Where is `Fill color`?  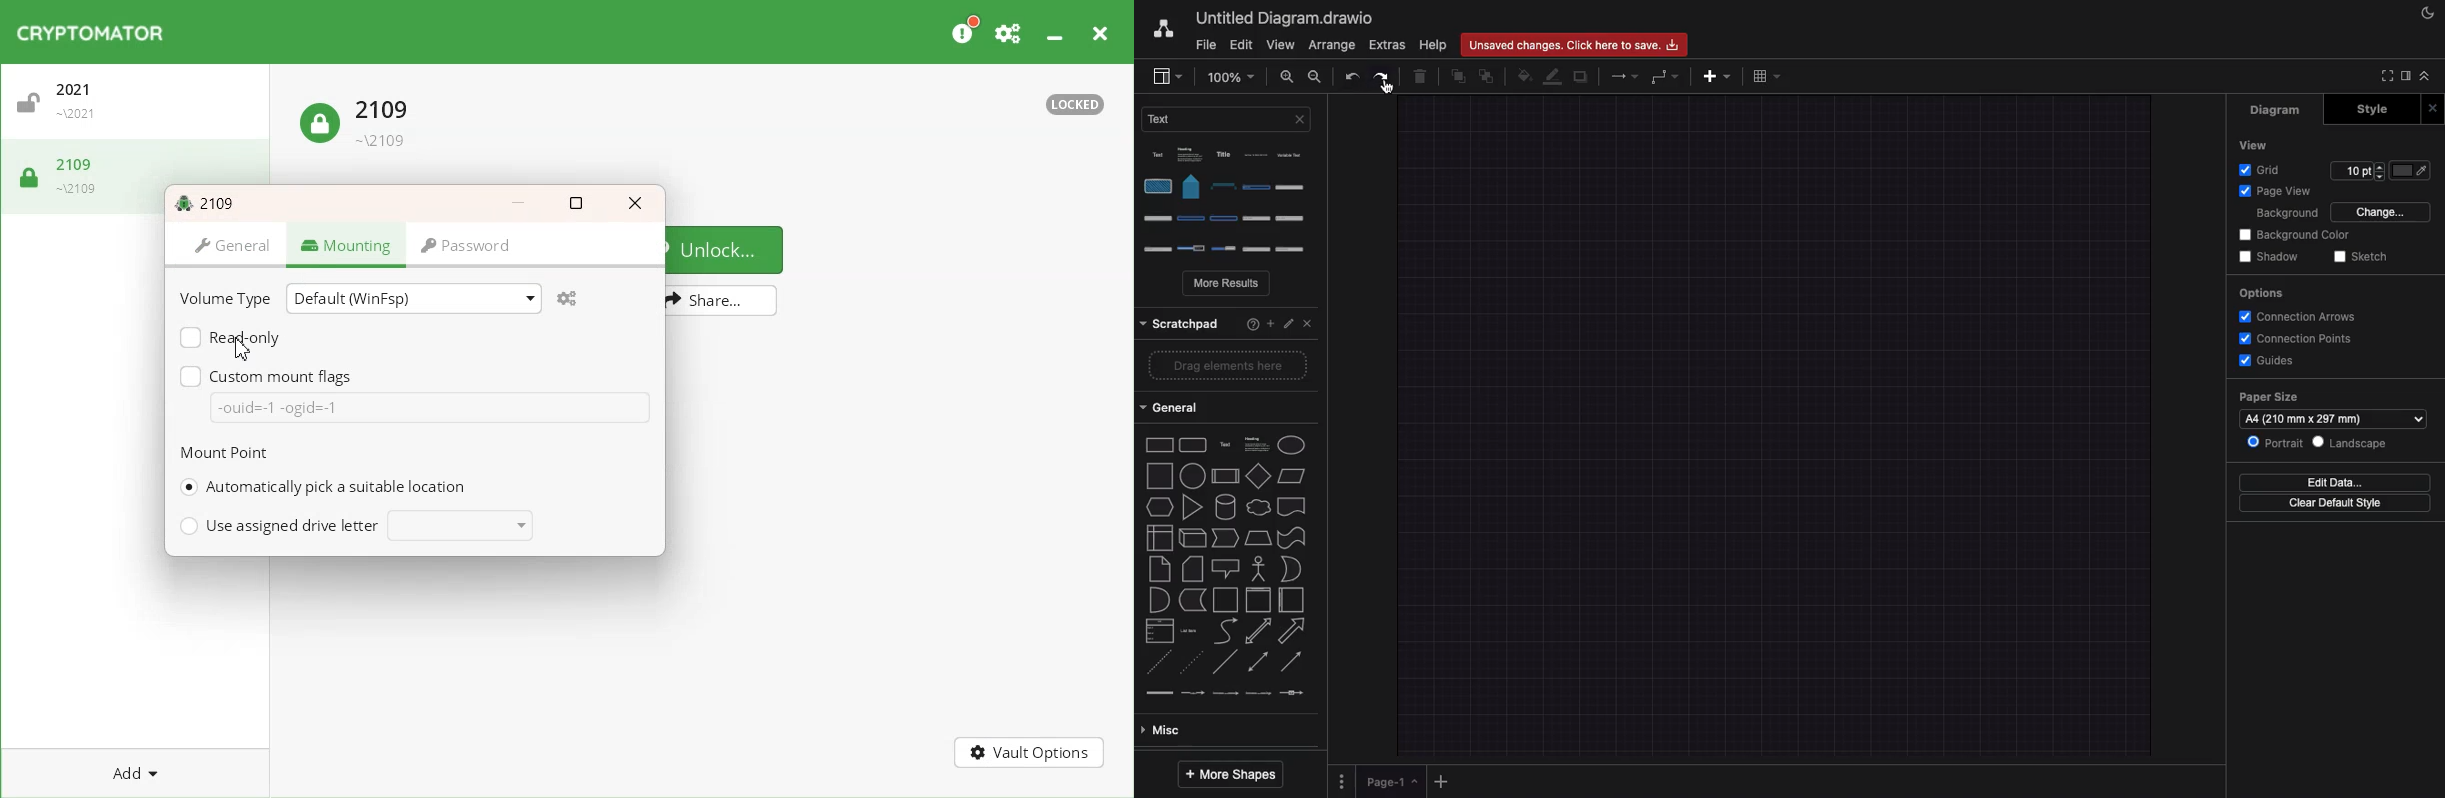
Fill color is located at coordinates (1525, 76).